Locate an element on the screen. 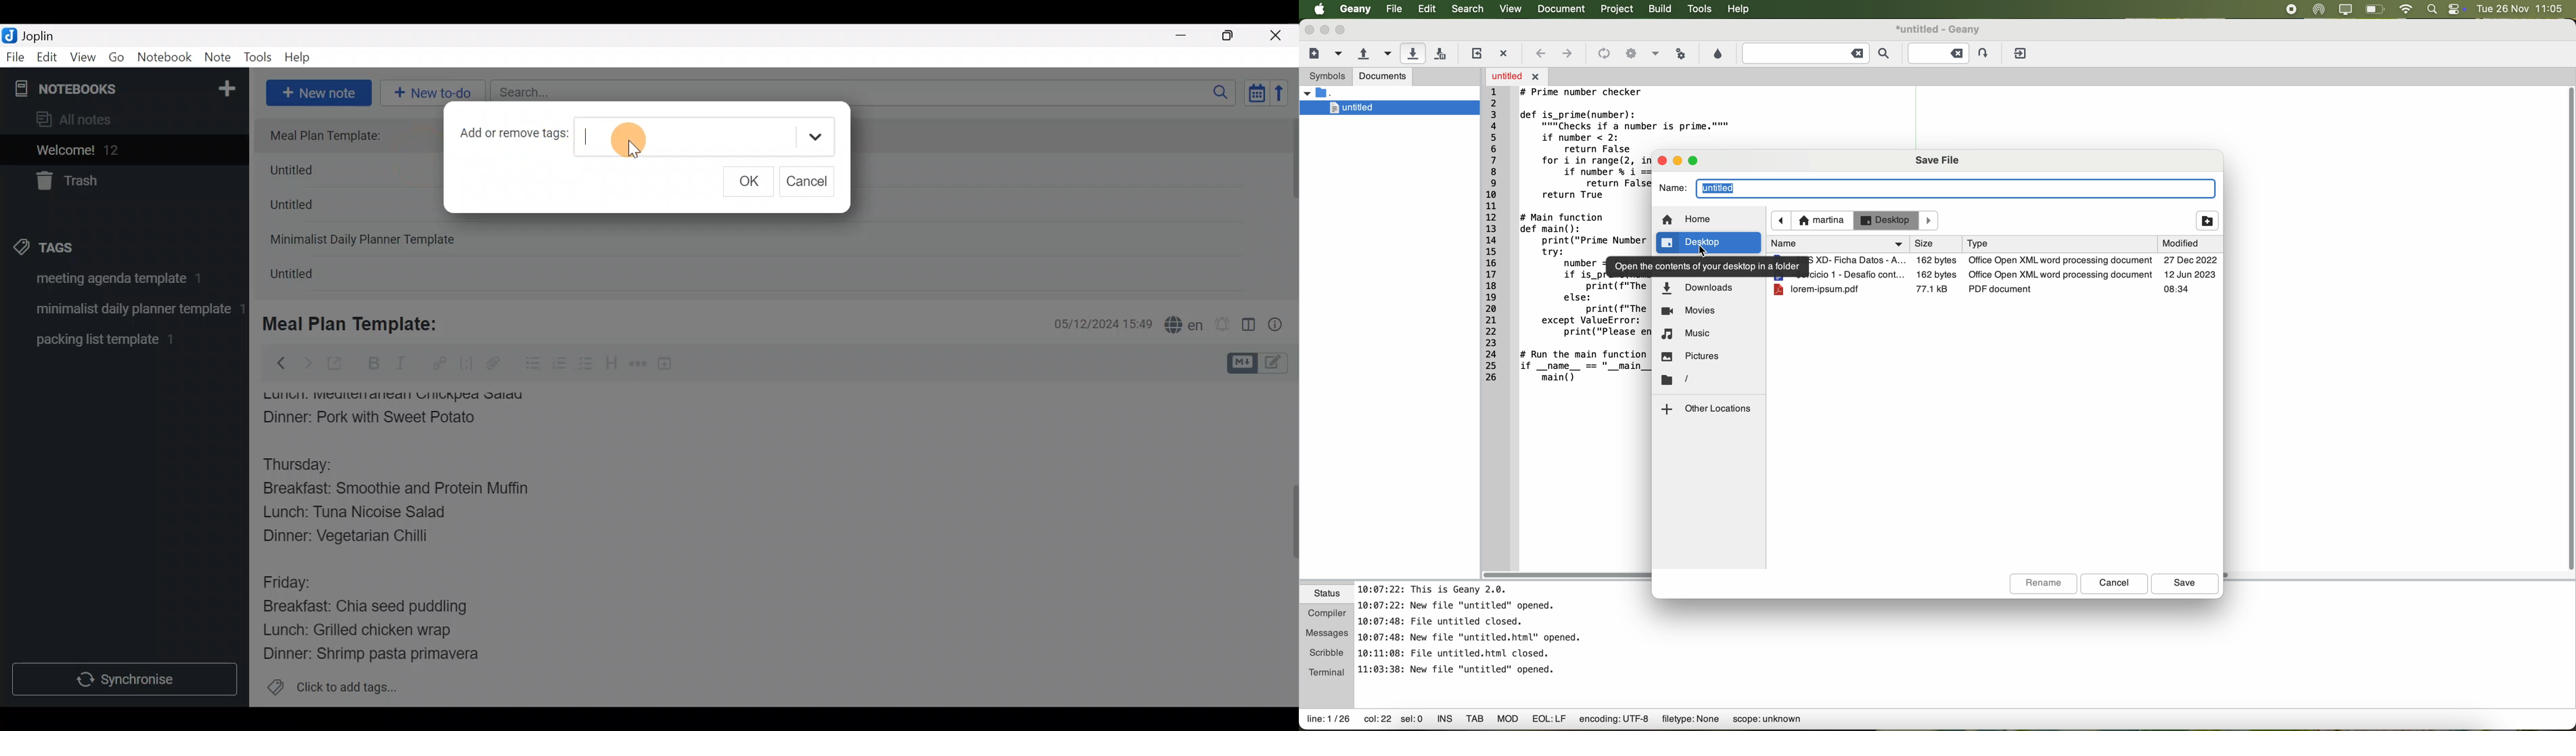 The image size is (2576, 756). Back is located at coordinates (275, 362).